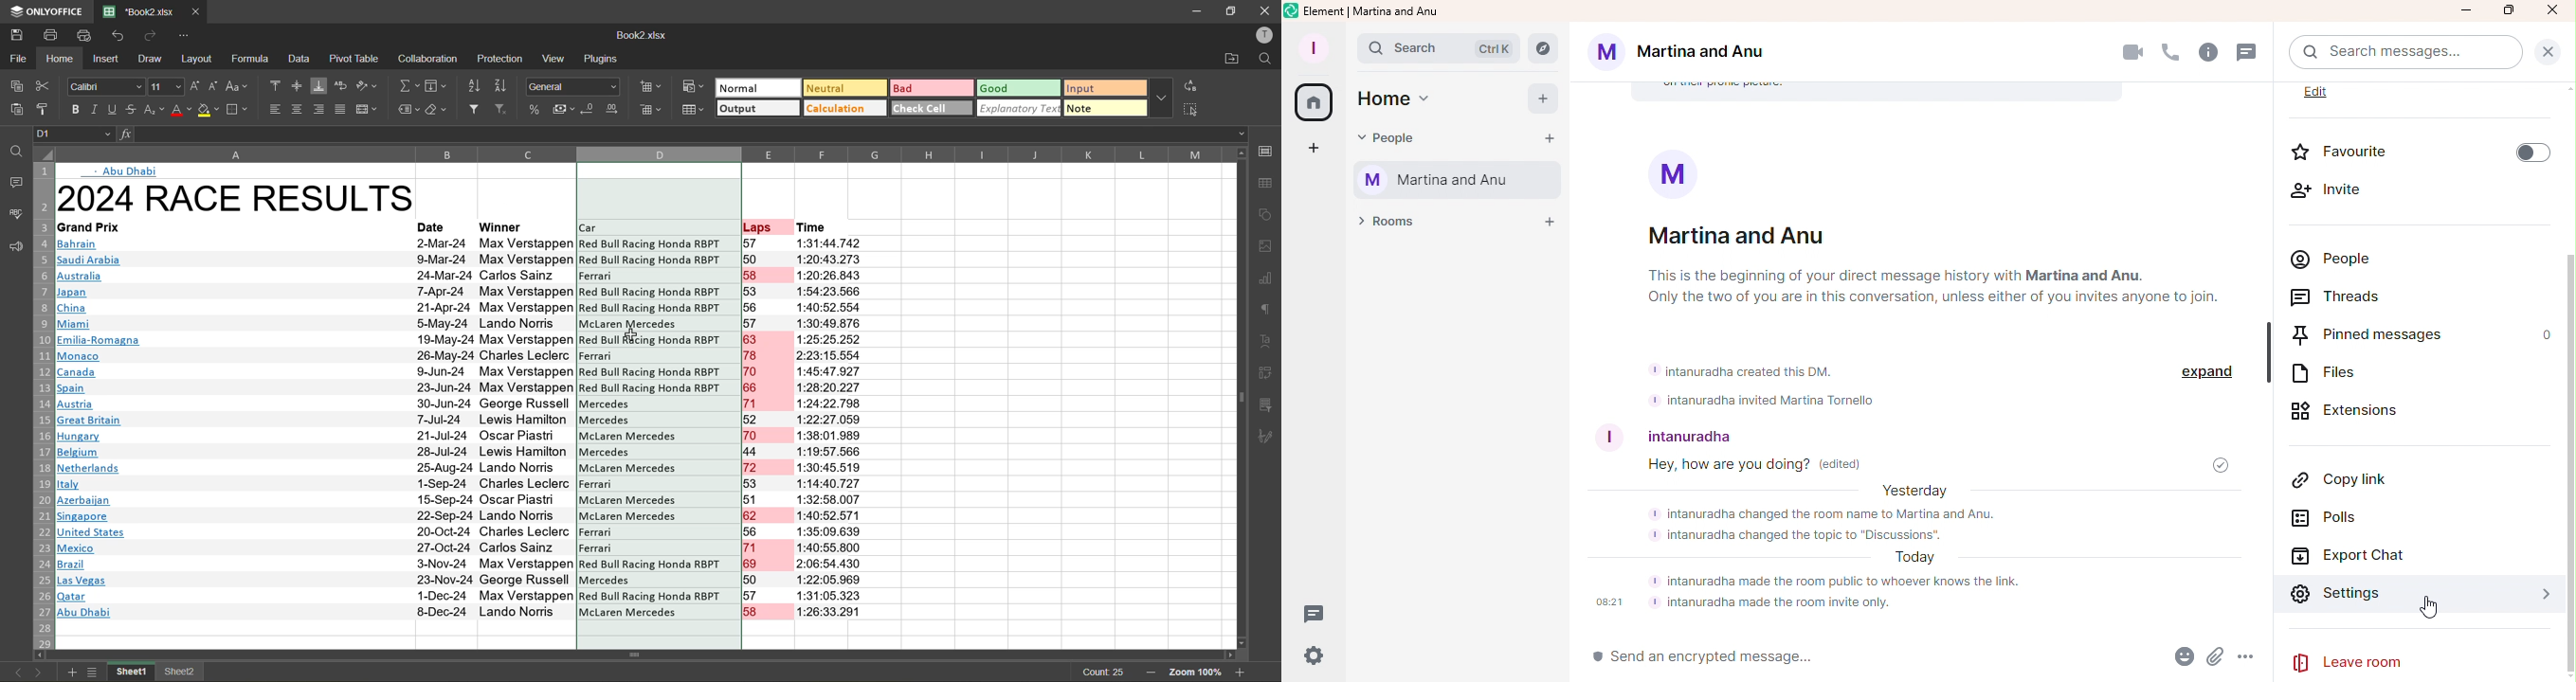 This screenshot has width=2576, height=700. What do you see at coordinates (1917, 553) in the screenshot?
I see `Bot messages` at bounding box center [1917, 553].